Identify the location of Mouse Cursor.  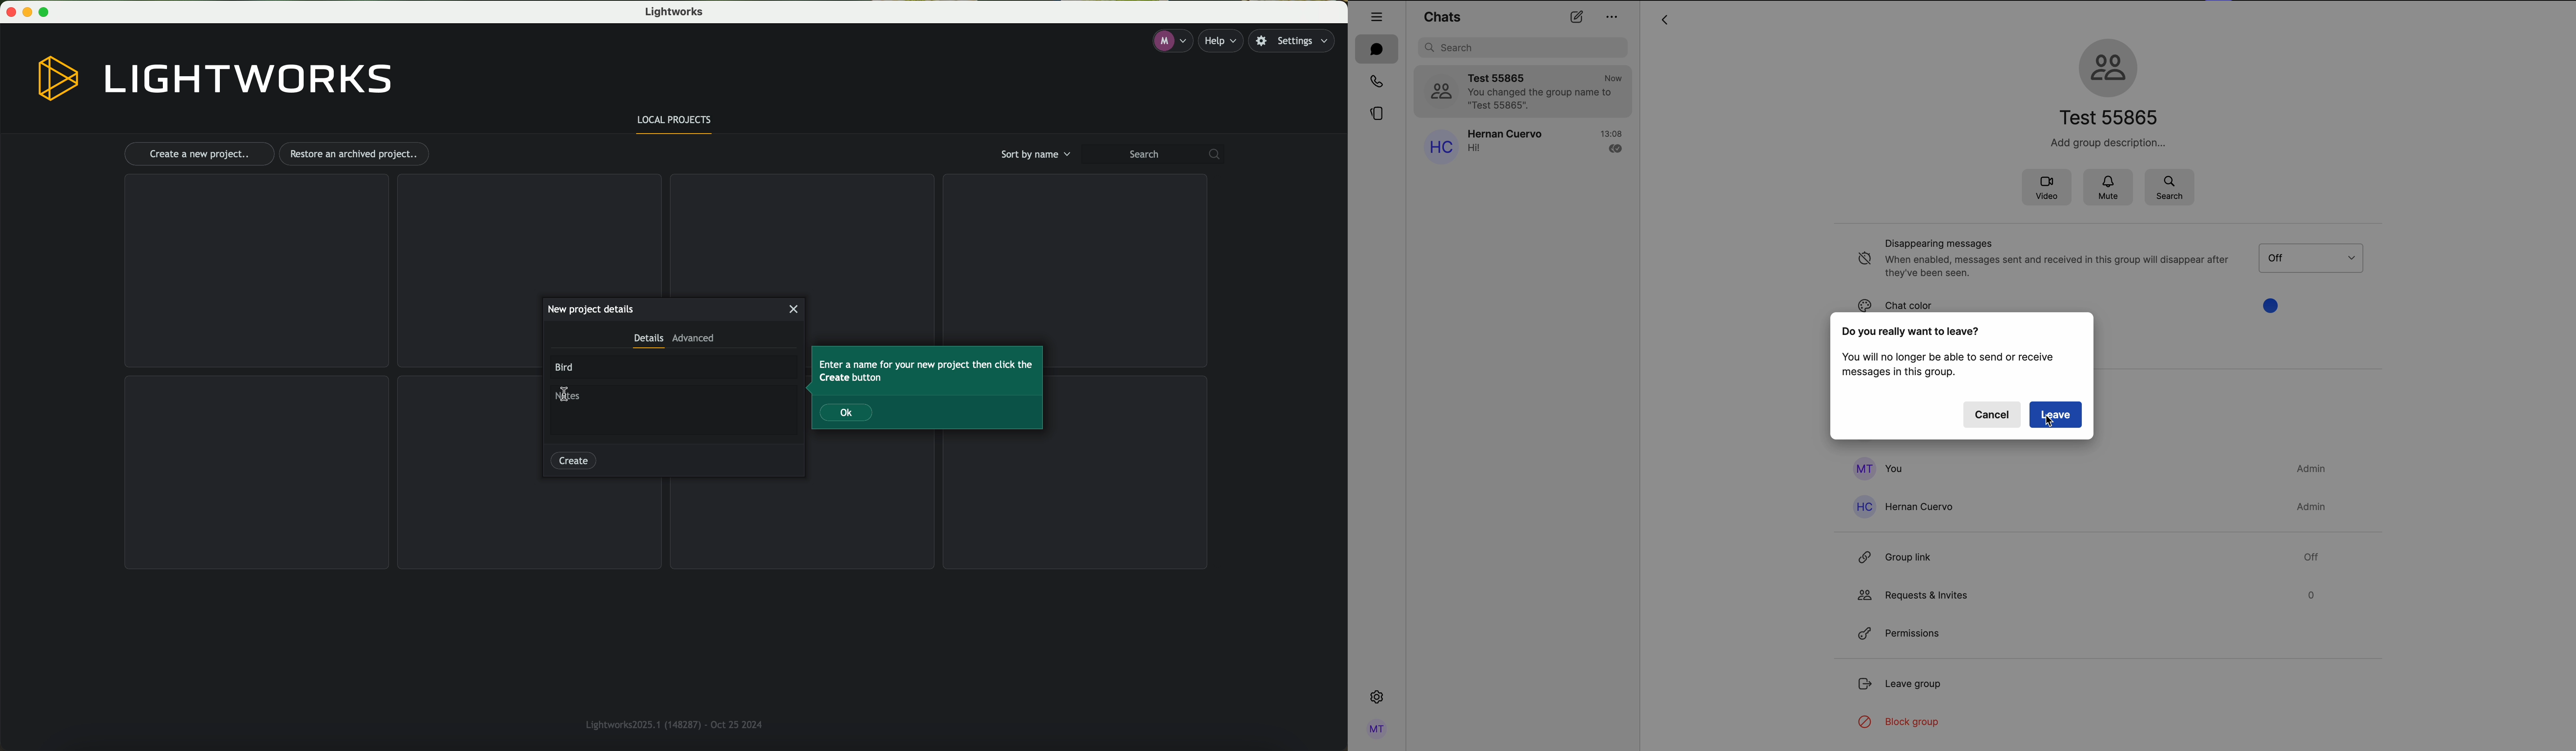
(566, 394).